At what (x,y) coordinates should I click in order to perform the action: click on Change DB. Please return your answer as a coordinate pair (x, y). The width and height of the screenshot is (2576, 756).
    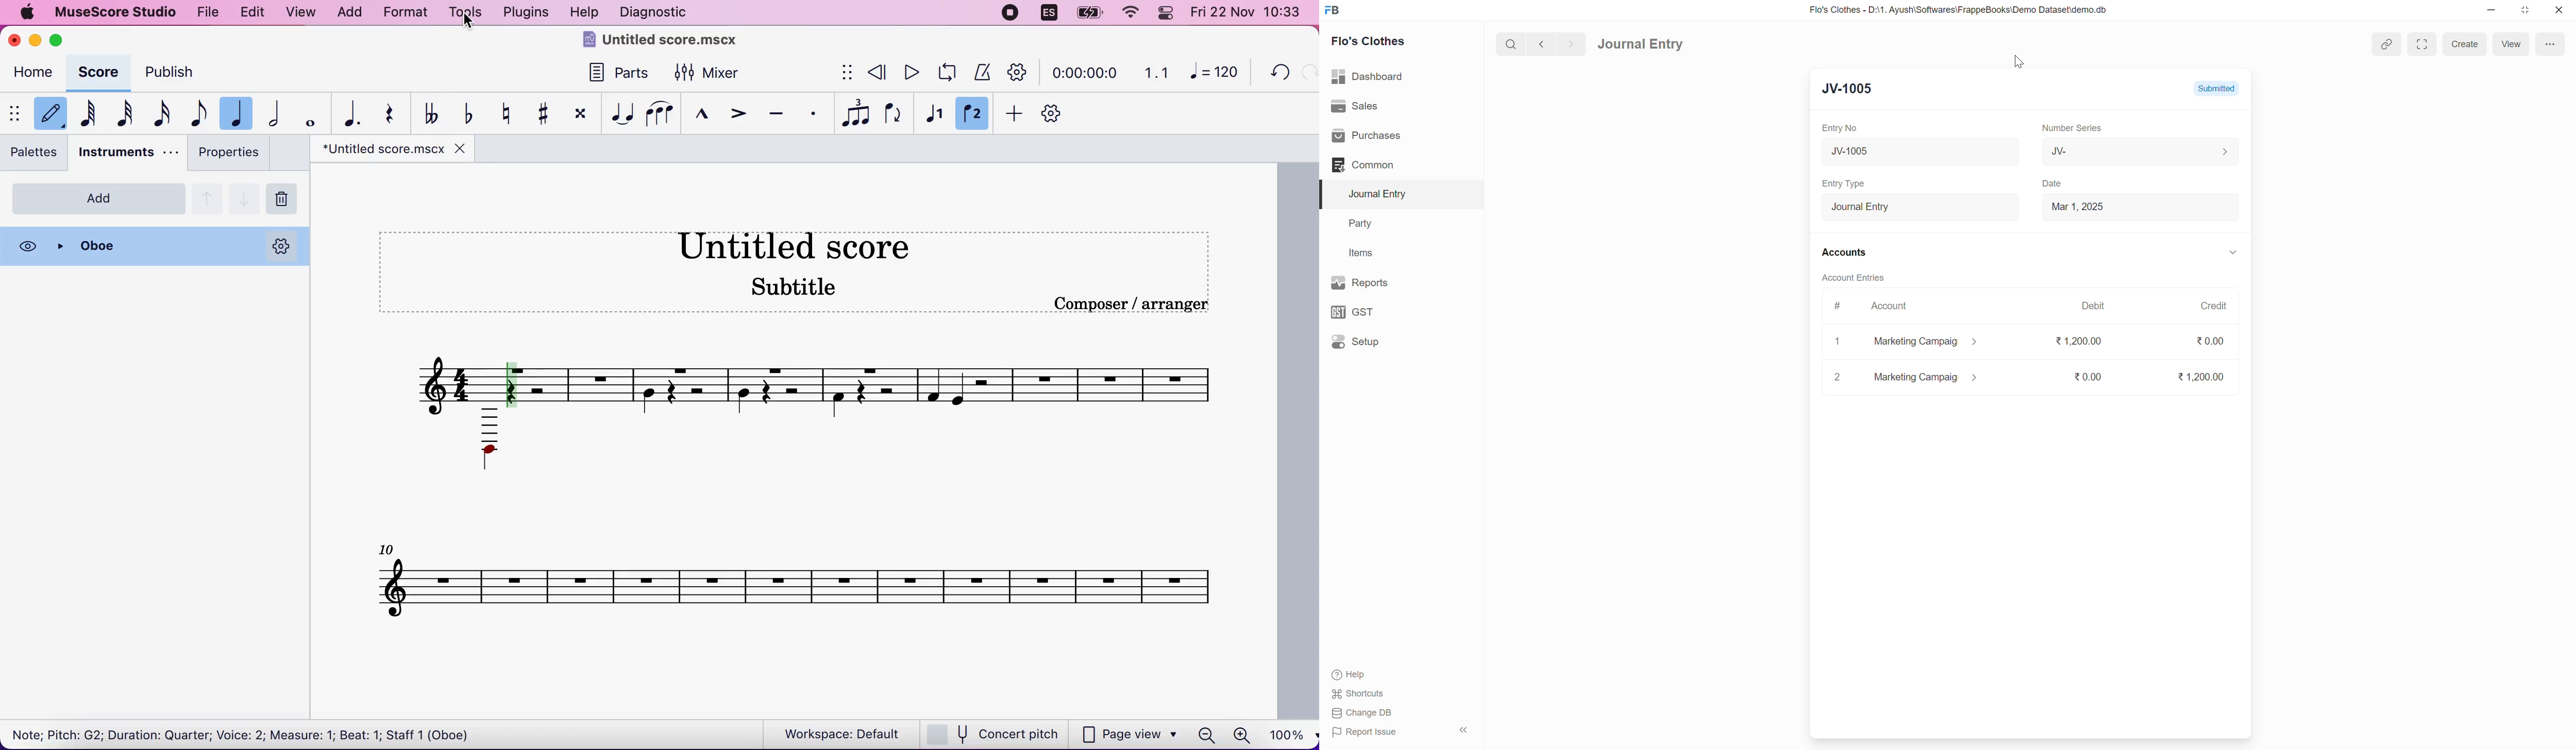
    Looking at the image, I should click on (1362, 713).